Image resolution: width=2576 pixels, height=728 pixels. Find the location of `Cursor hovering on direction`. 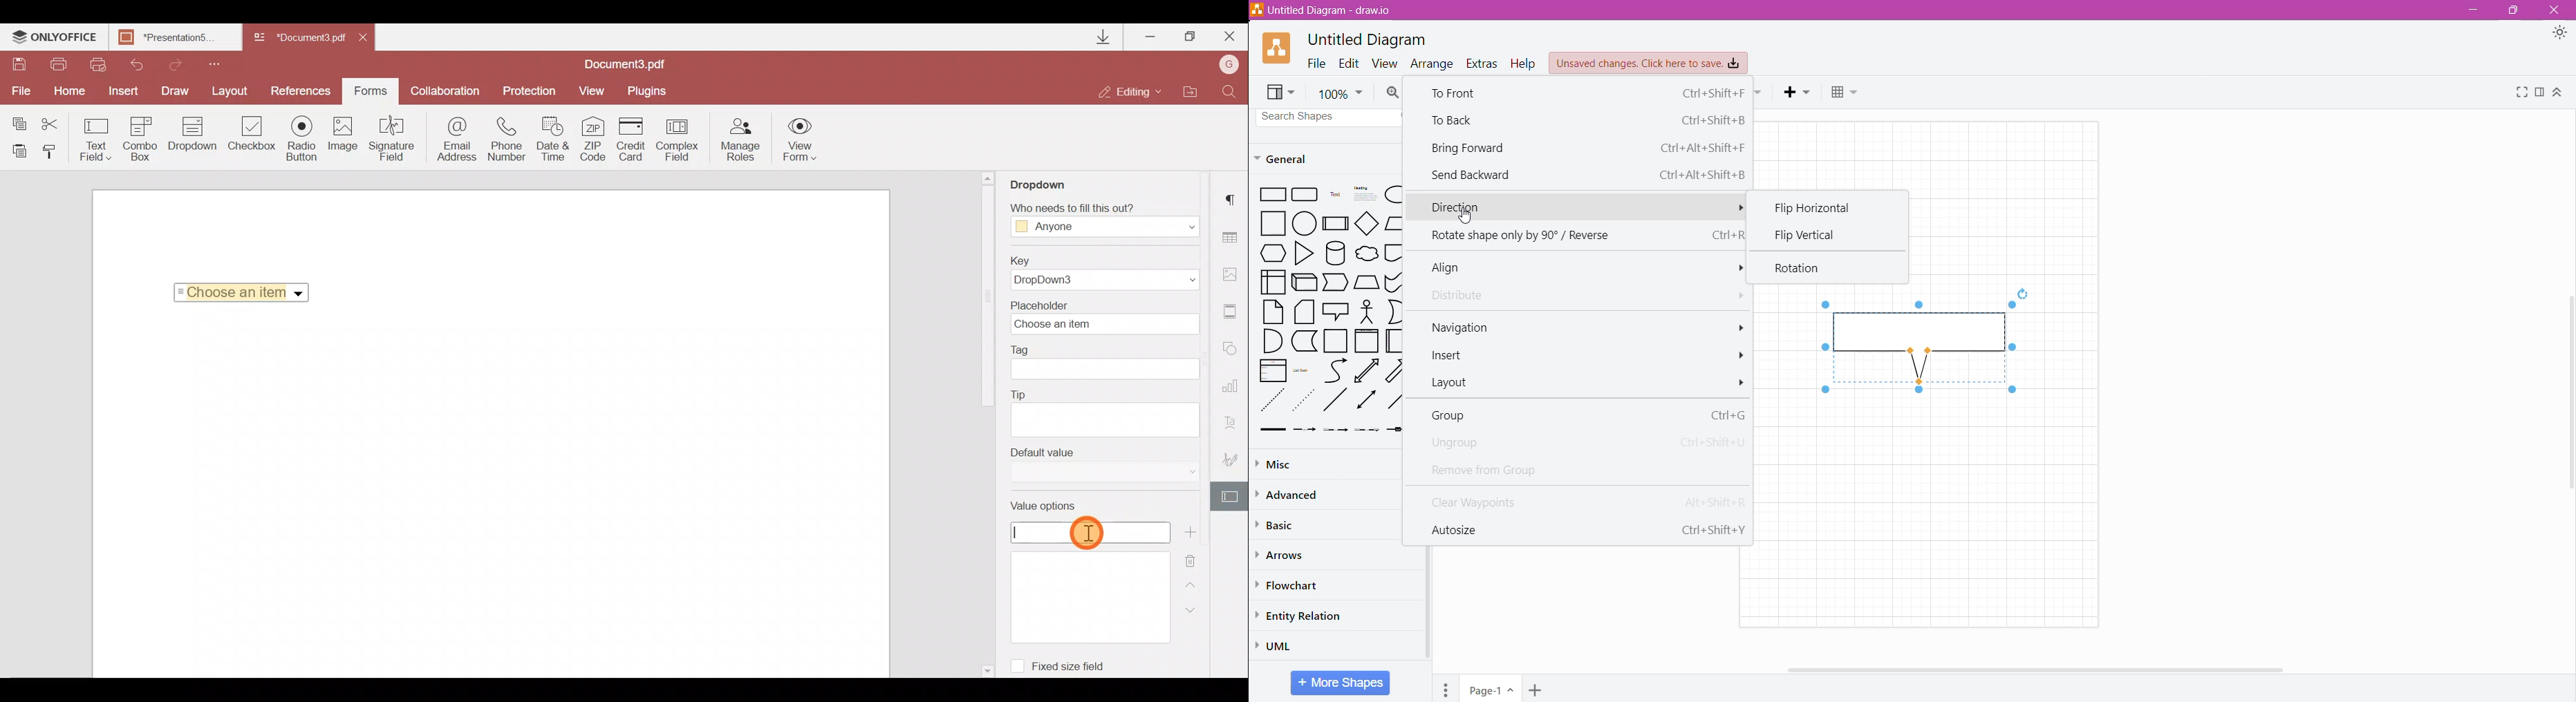

Cursor hovering on direction is located at coordinates (1465, 217).